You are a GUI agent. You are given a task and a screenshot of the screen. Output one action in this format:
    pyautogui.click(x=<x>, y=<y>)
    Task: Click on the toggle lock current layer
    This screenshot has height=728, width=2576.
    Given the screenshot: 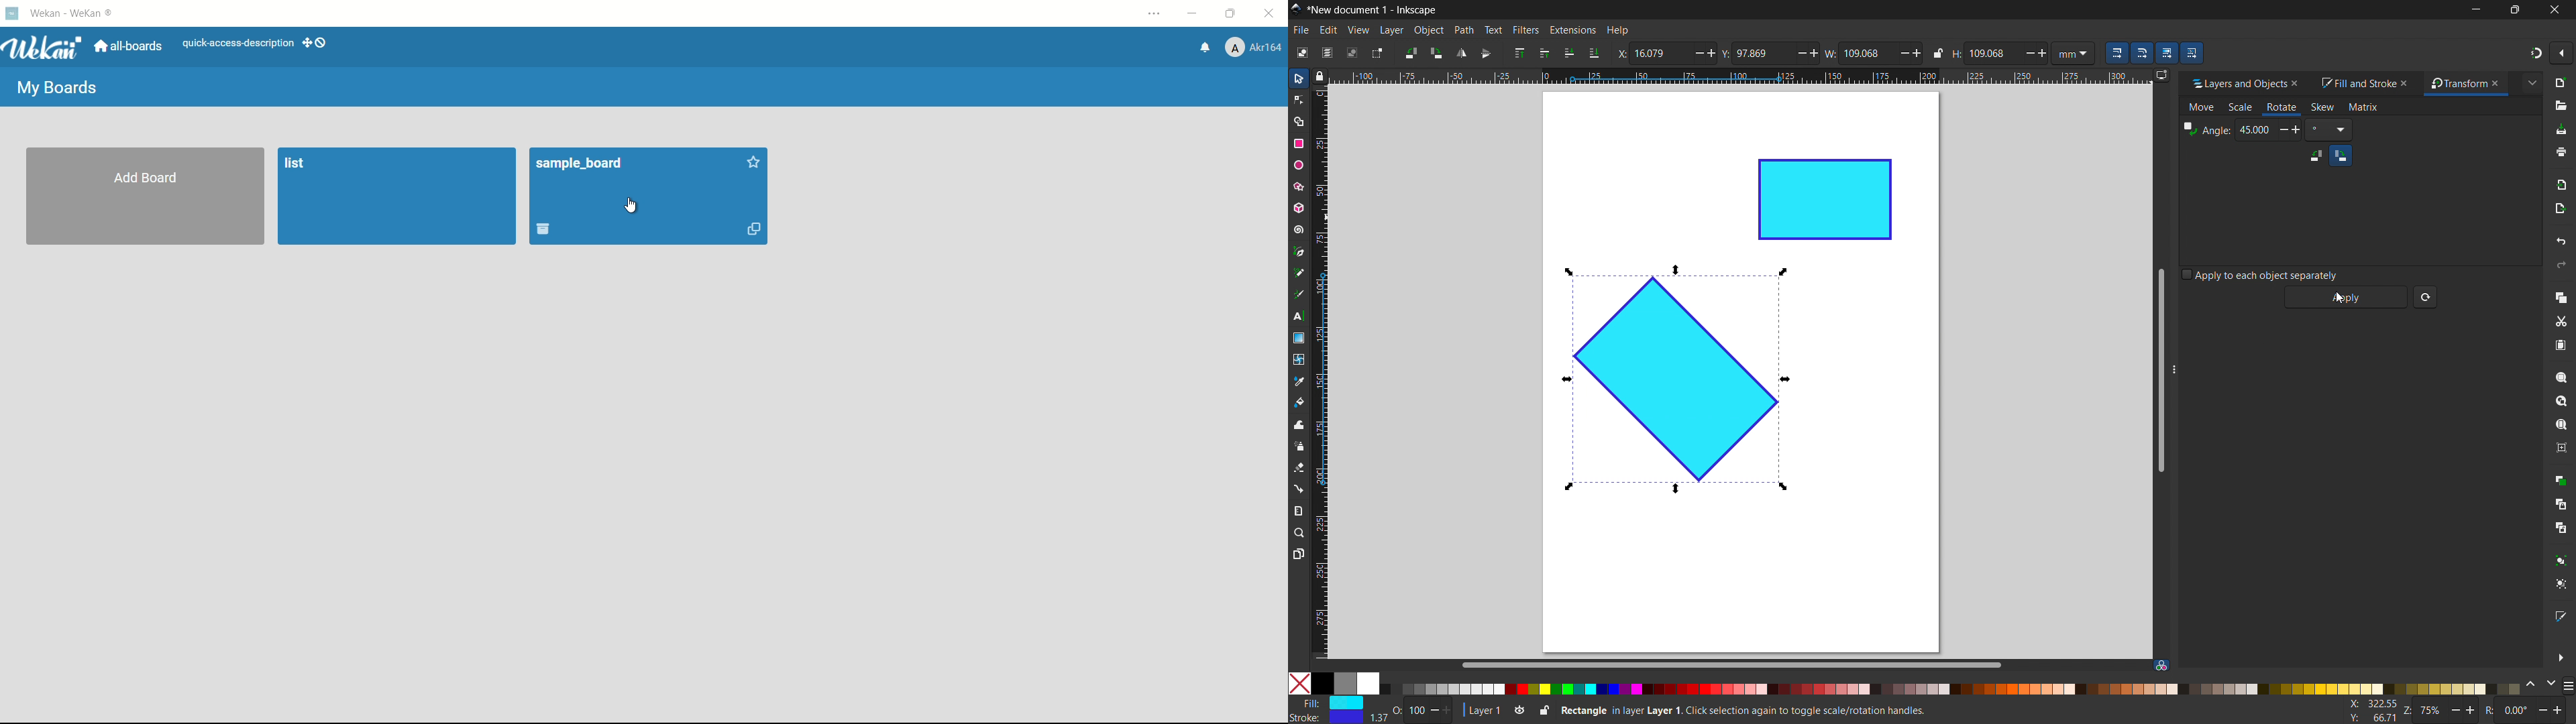 What is the action you would take?
    pyautogui.click(x=1544, y=709)
    